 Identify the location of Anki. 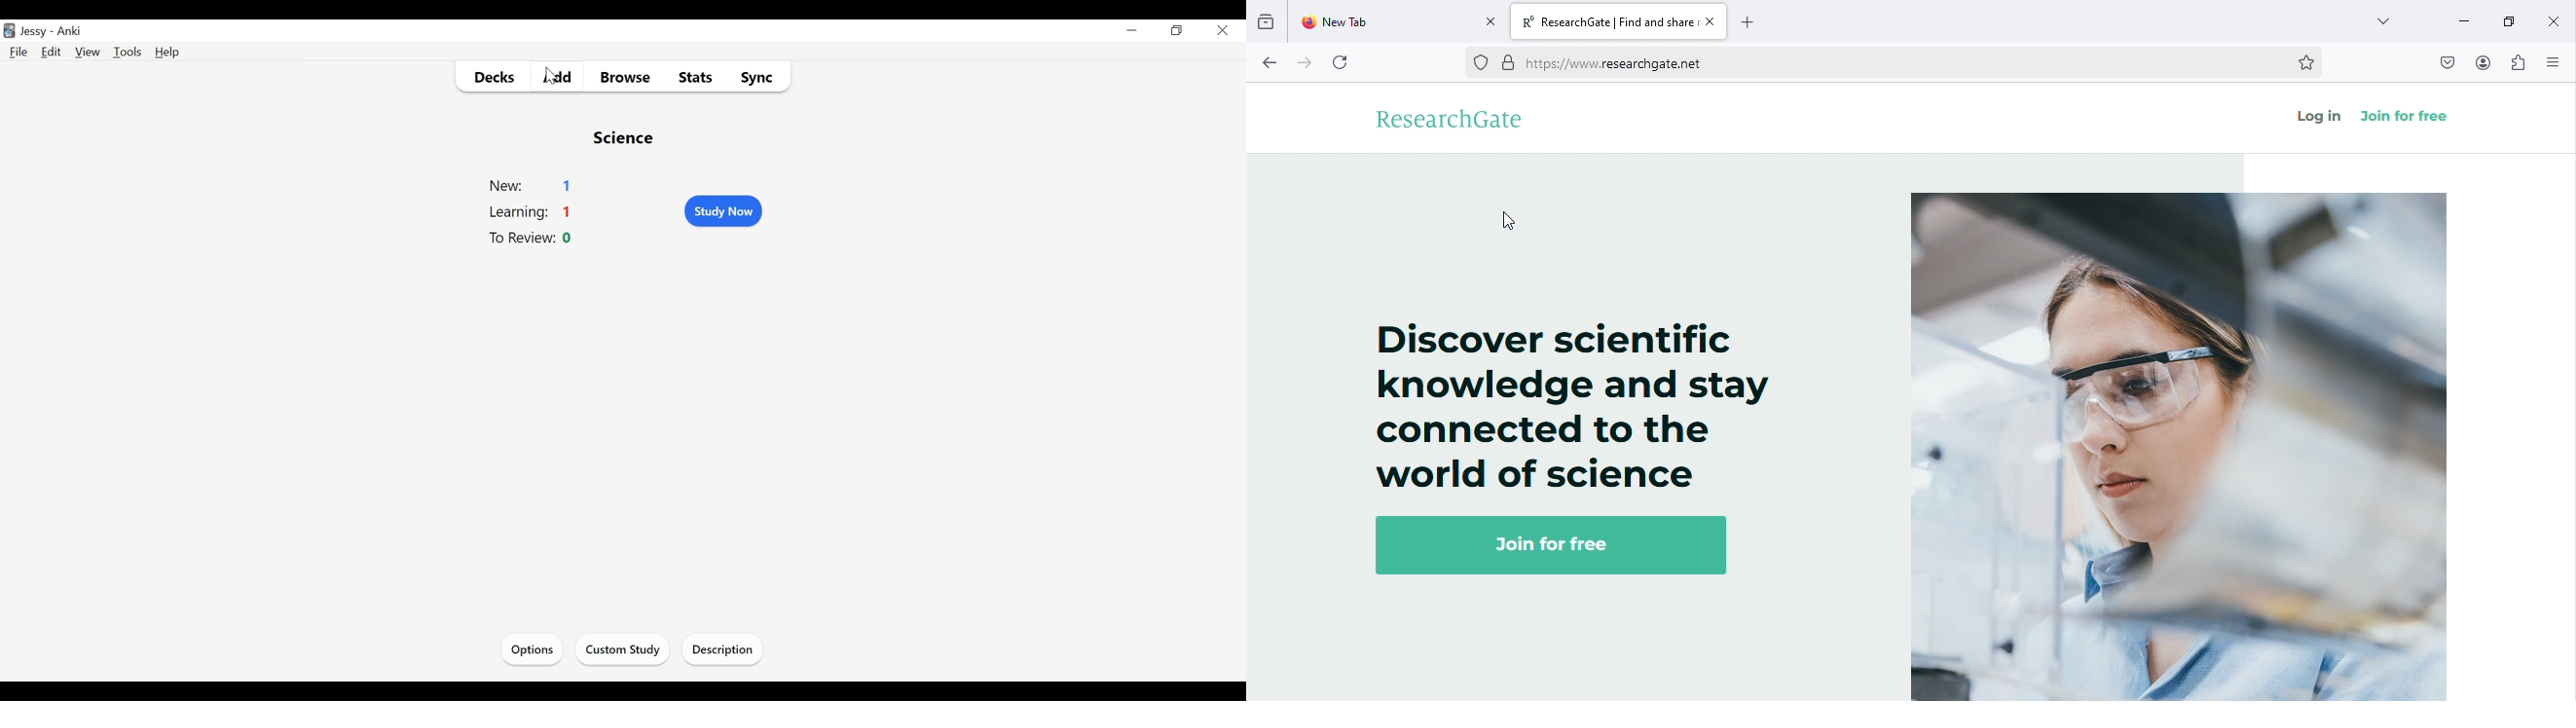
(69, 32).